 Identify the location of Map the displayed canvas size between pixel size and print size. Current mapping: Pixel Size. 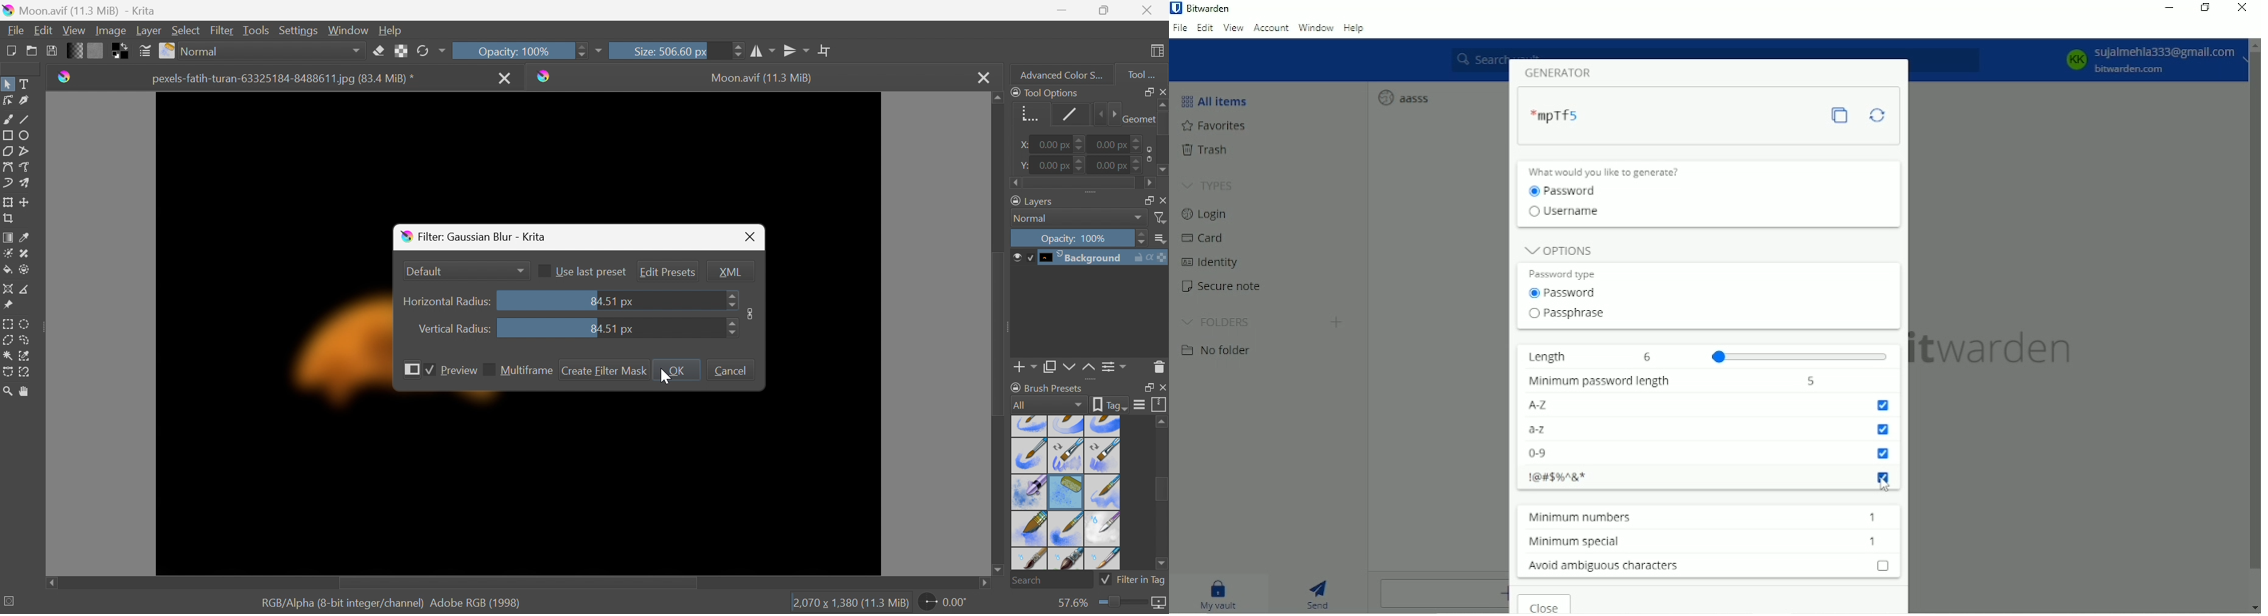
(1162, 604).